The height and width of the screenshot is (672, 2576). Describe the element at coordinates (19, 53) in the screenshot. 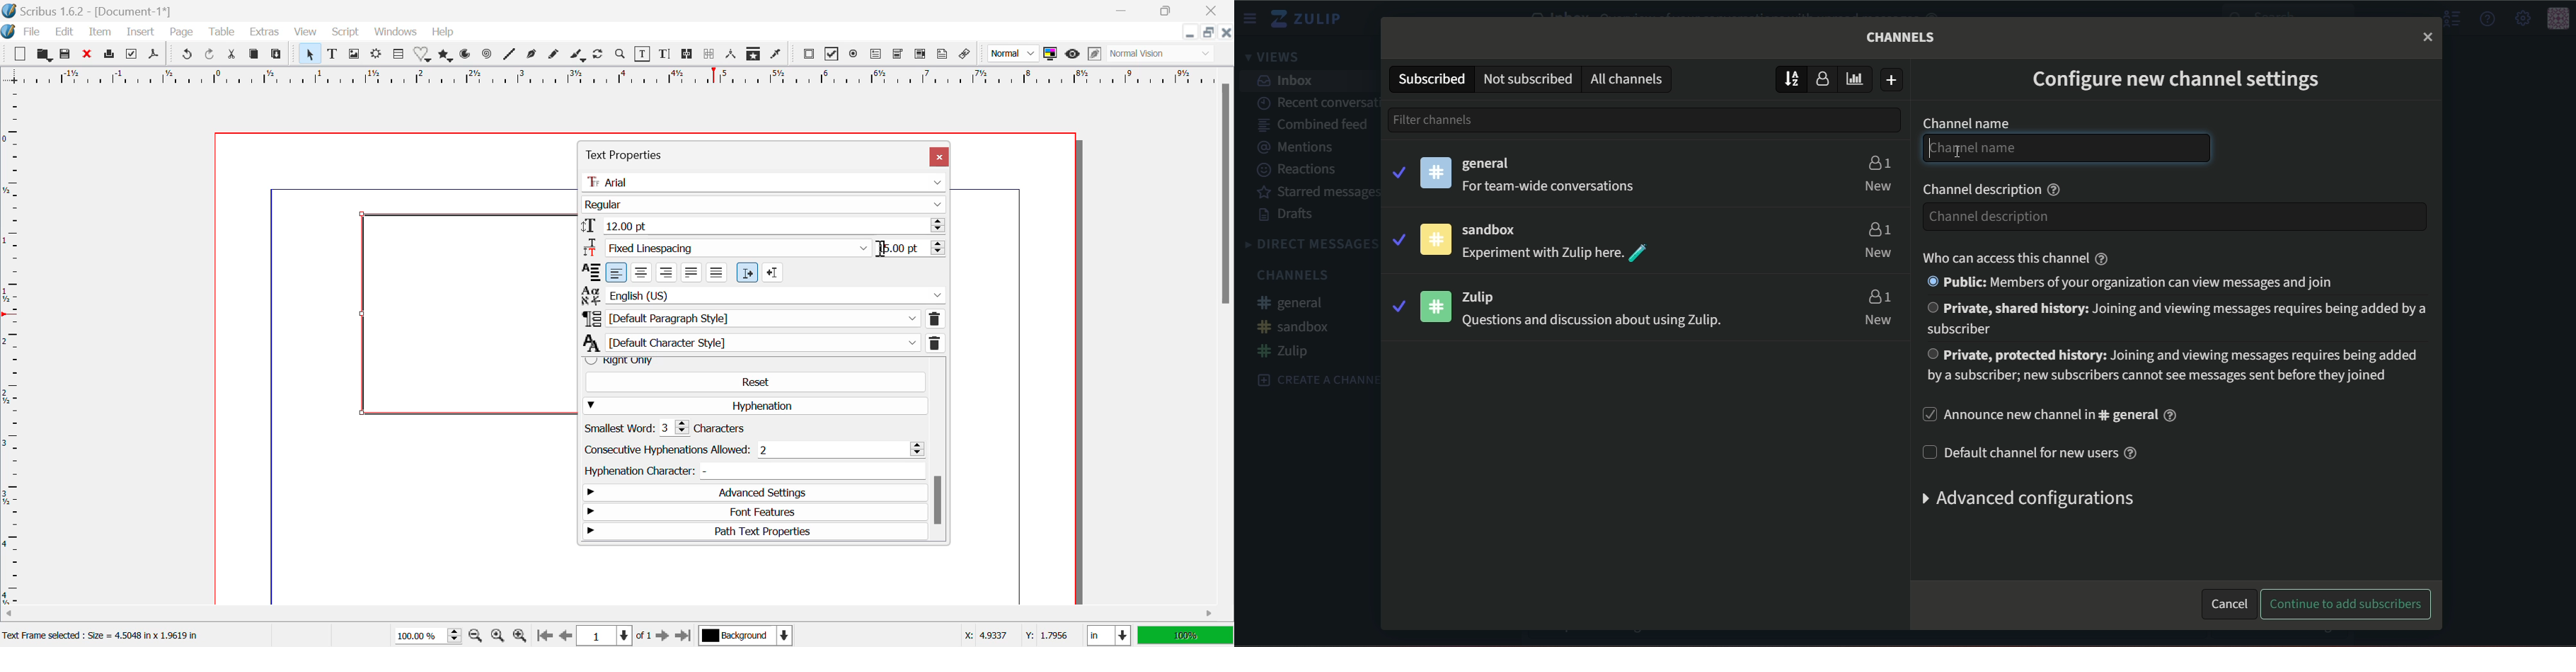

I see `New` at that location.